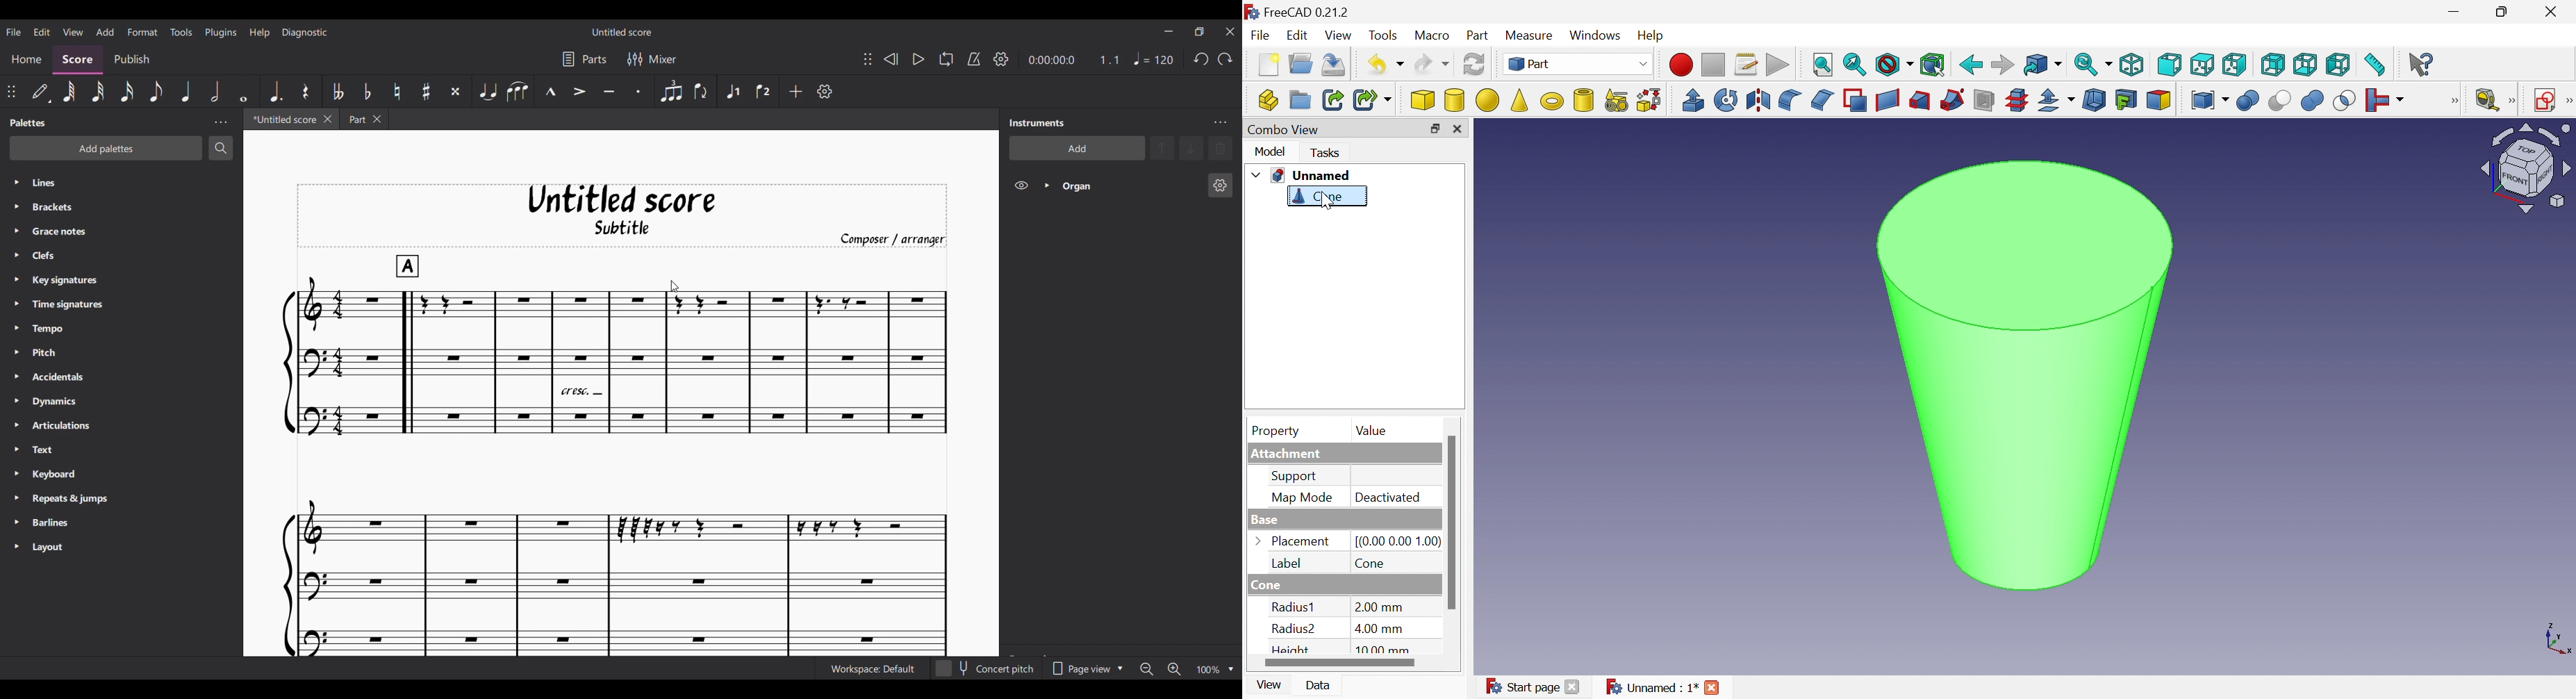 The height and width of the screenshot is (700, 2576). Describe the element at coordinates (1221, 148) in the screenshot. I see `Delete selection` at that location.